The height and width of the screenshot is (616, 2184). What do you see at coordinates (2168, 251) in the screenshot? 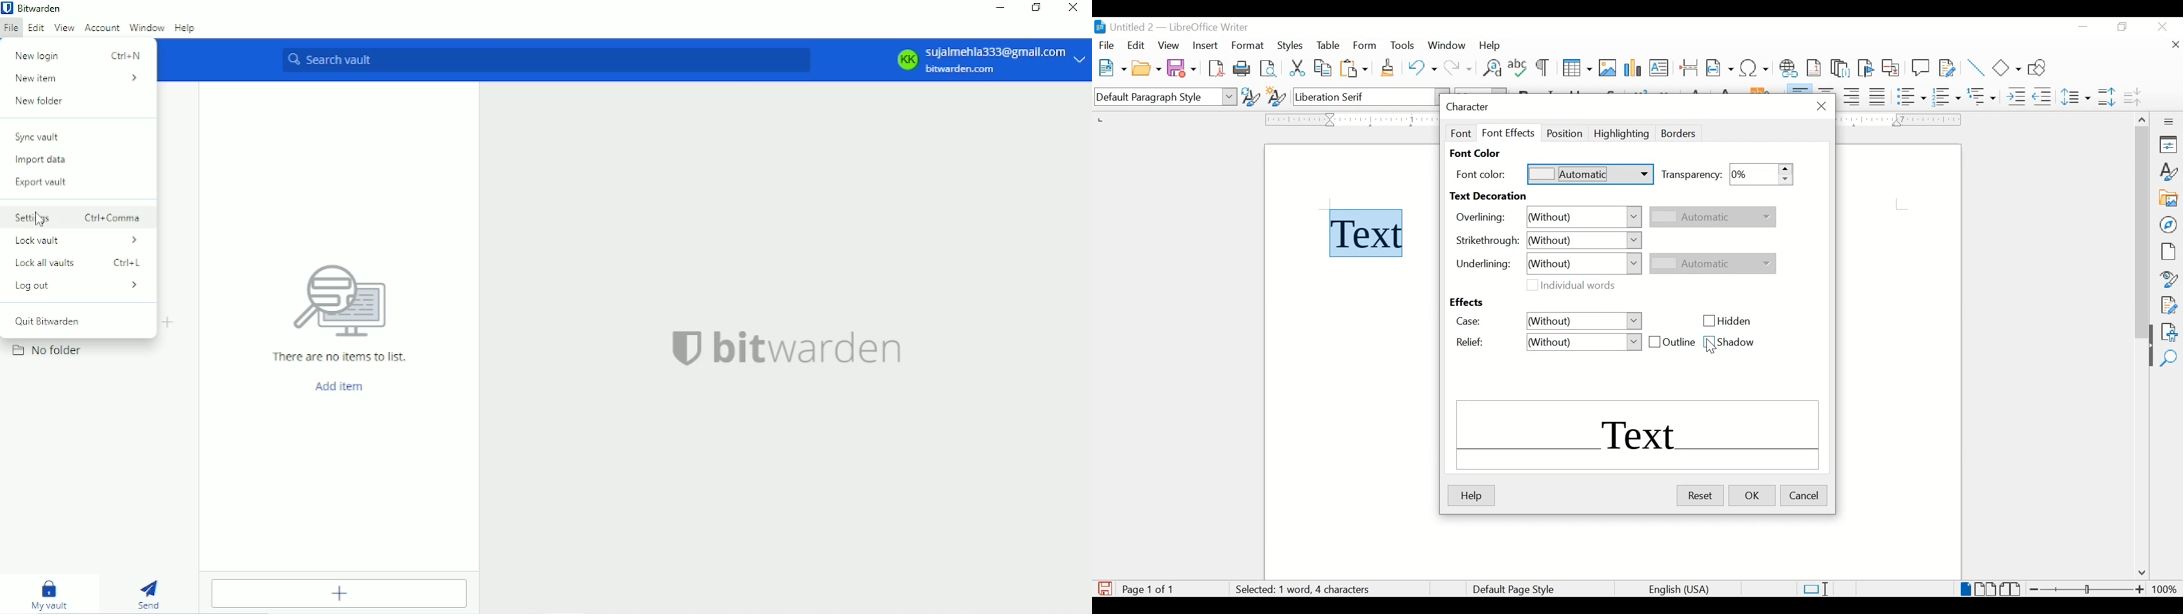
I see `page` at bounding box center [2168, 251].